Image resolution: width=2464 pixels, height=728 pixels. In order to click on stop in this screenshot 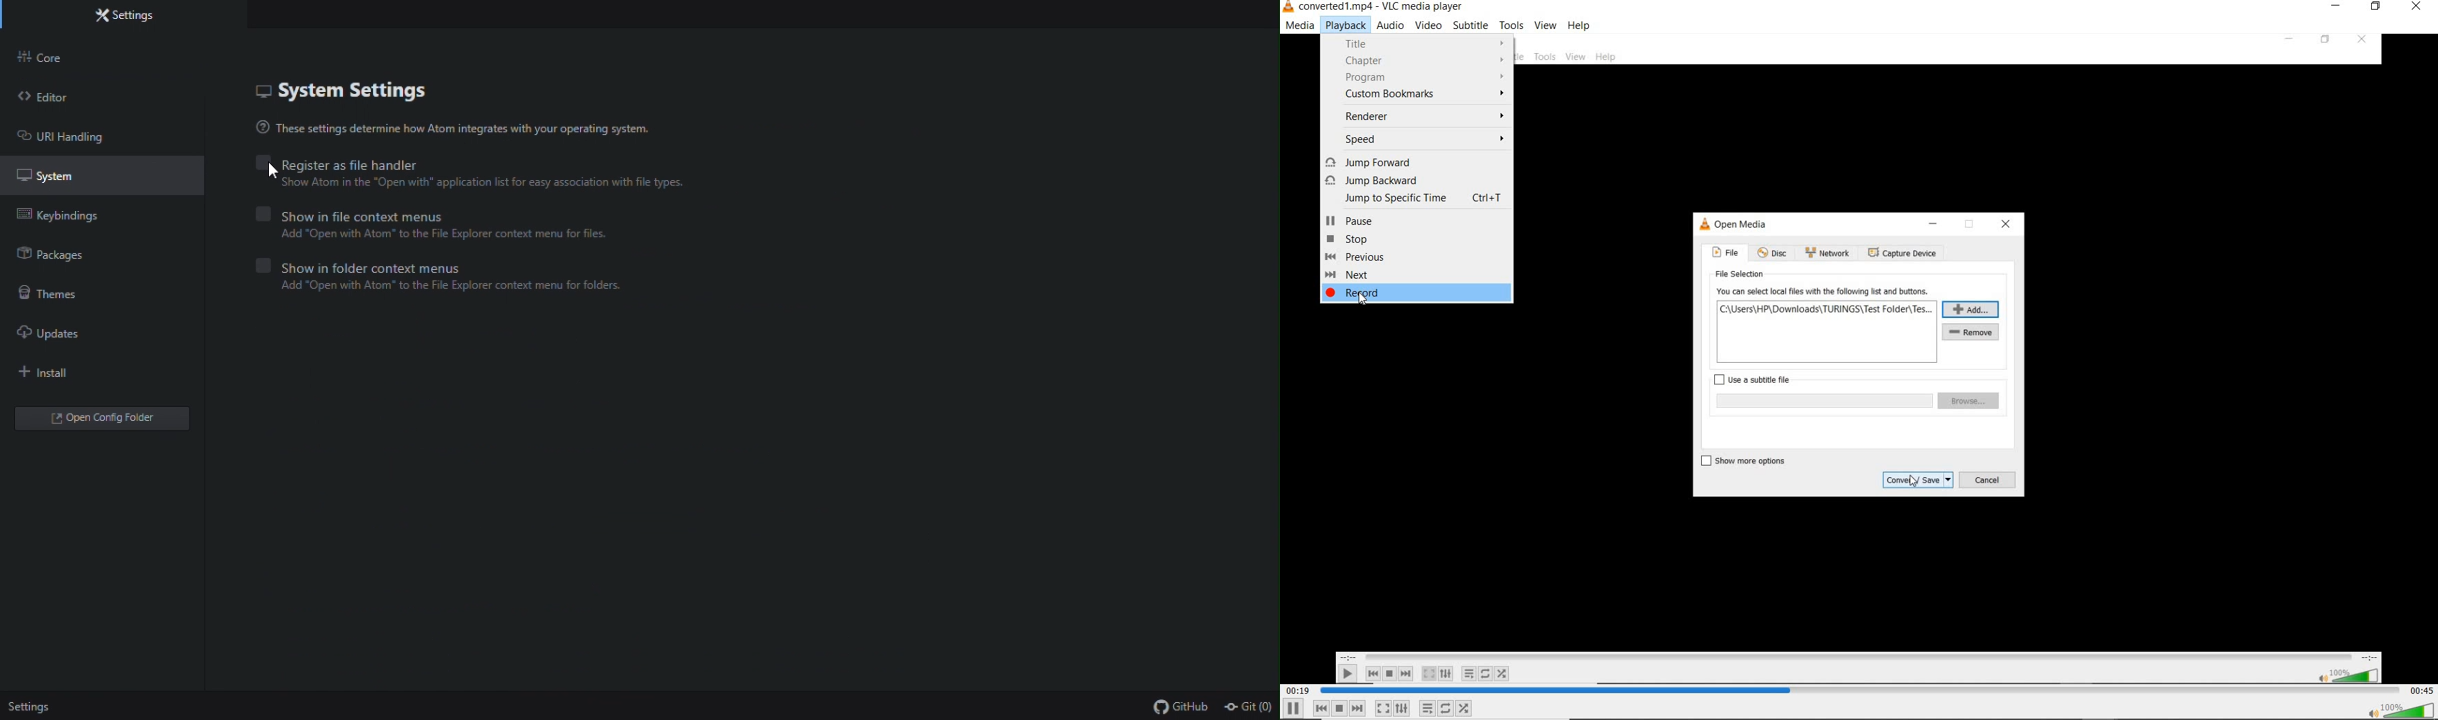, I will do `click(1339, 708)`.